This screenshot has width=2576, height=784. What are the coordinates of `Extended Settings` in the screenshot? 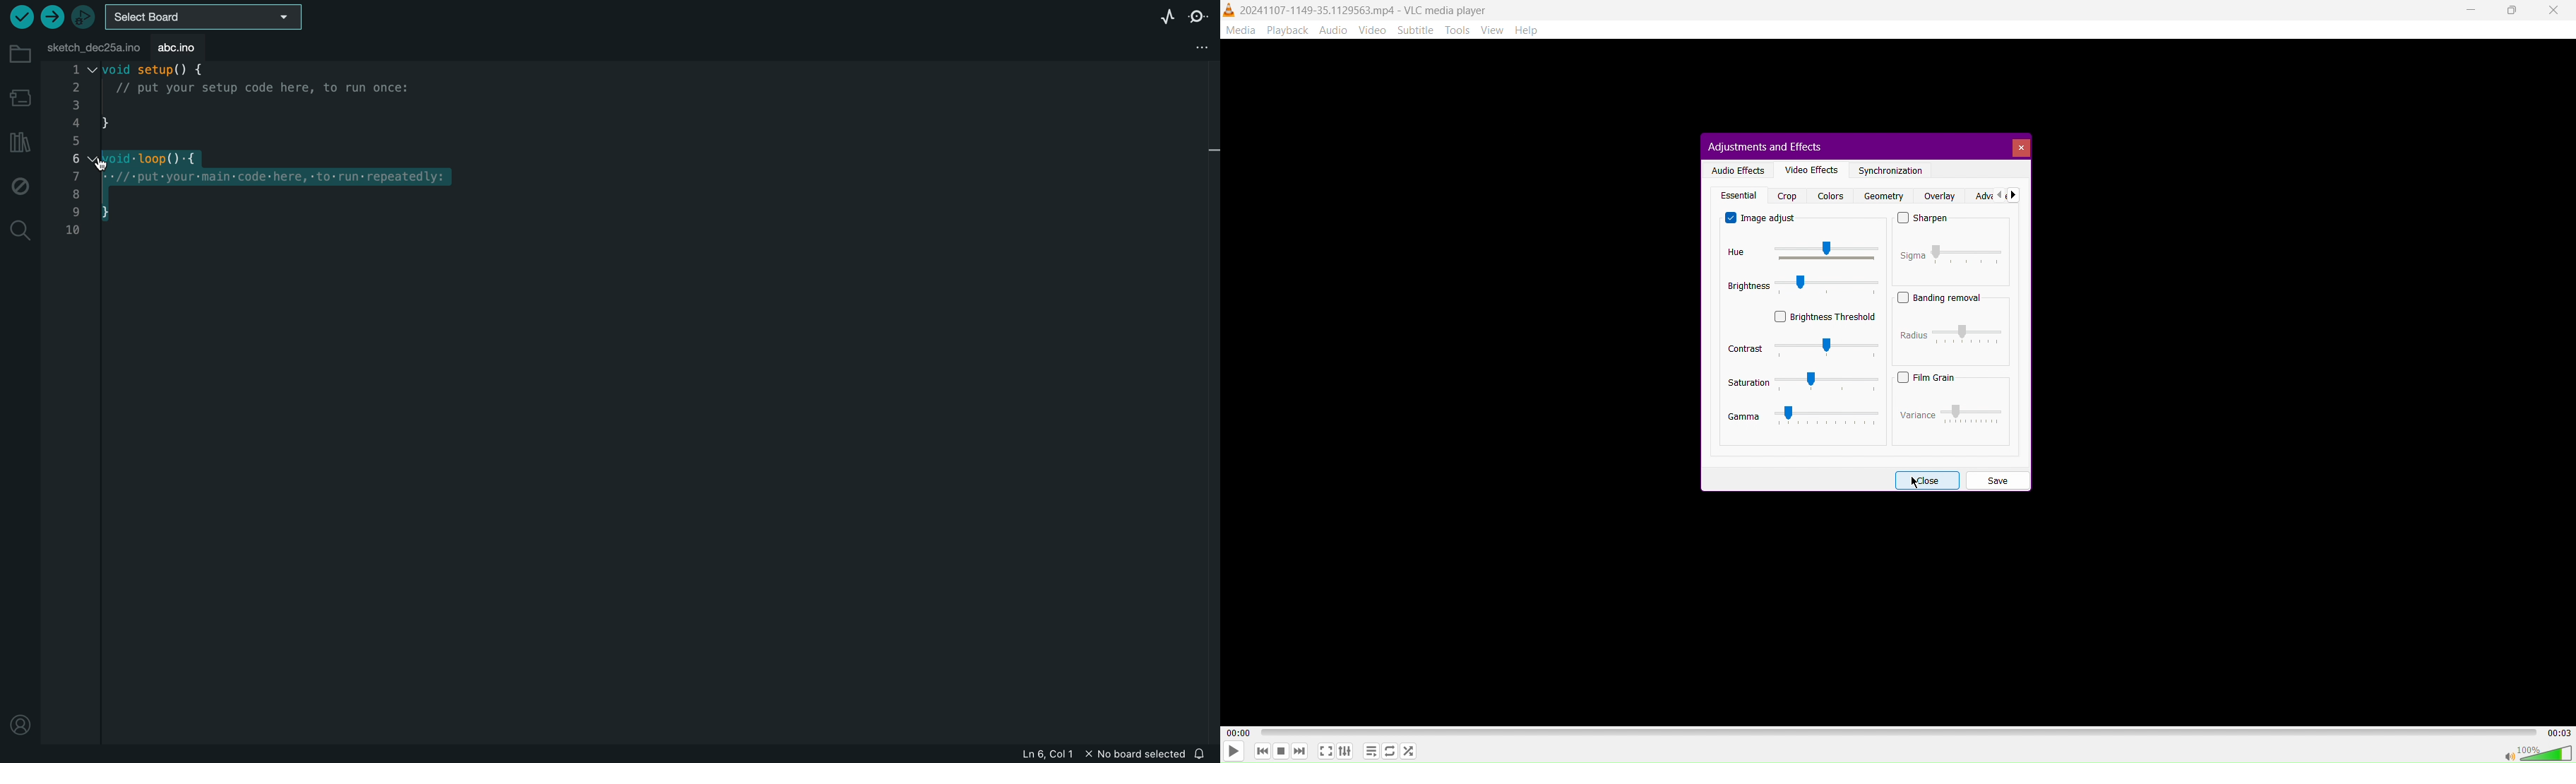 It's located at (1346, 752).